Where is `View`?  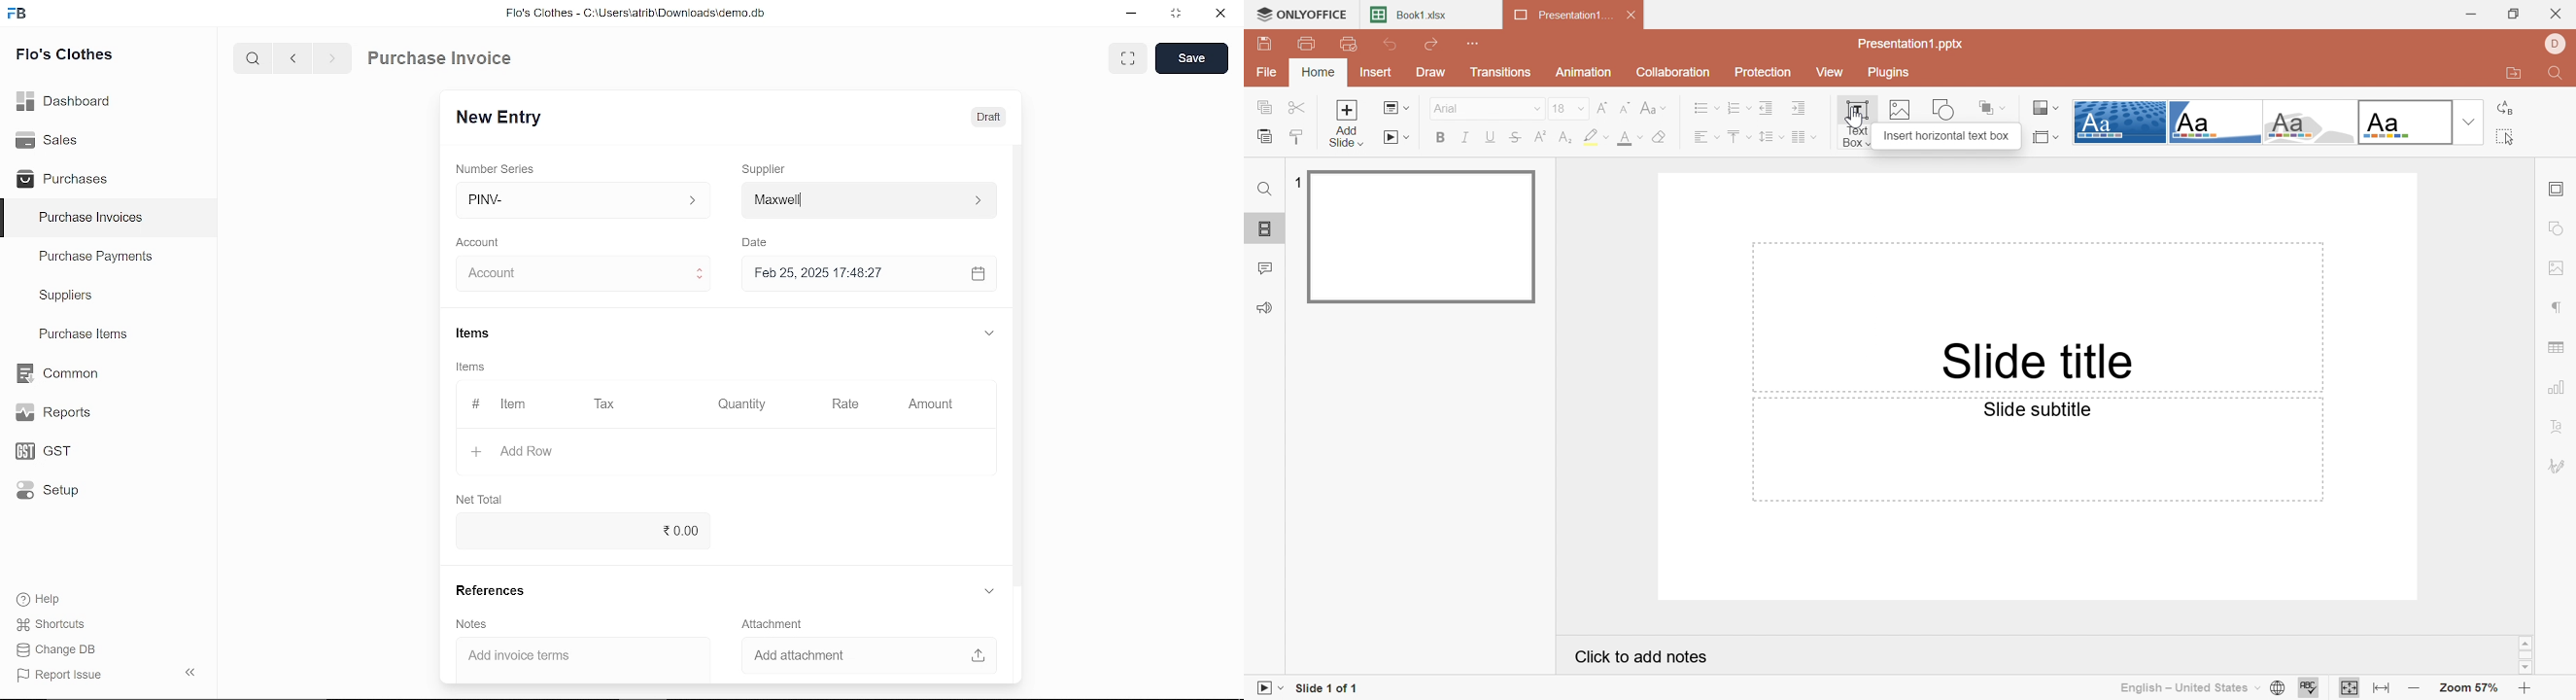
View is located at coordinates (1827, 69).